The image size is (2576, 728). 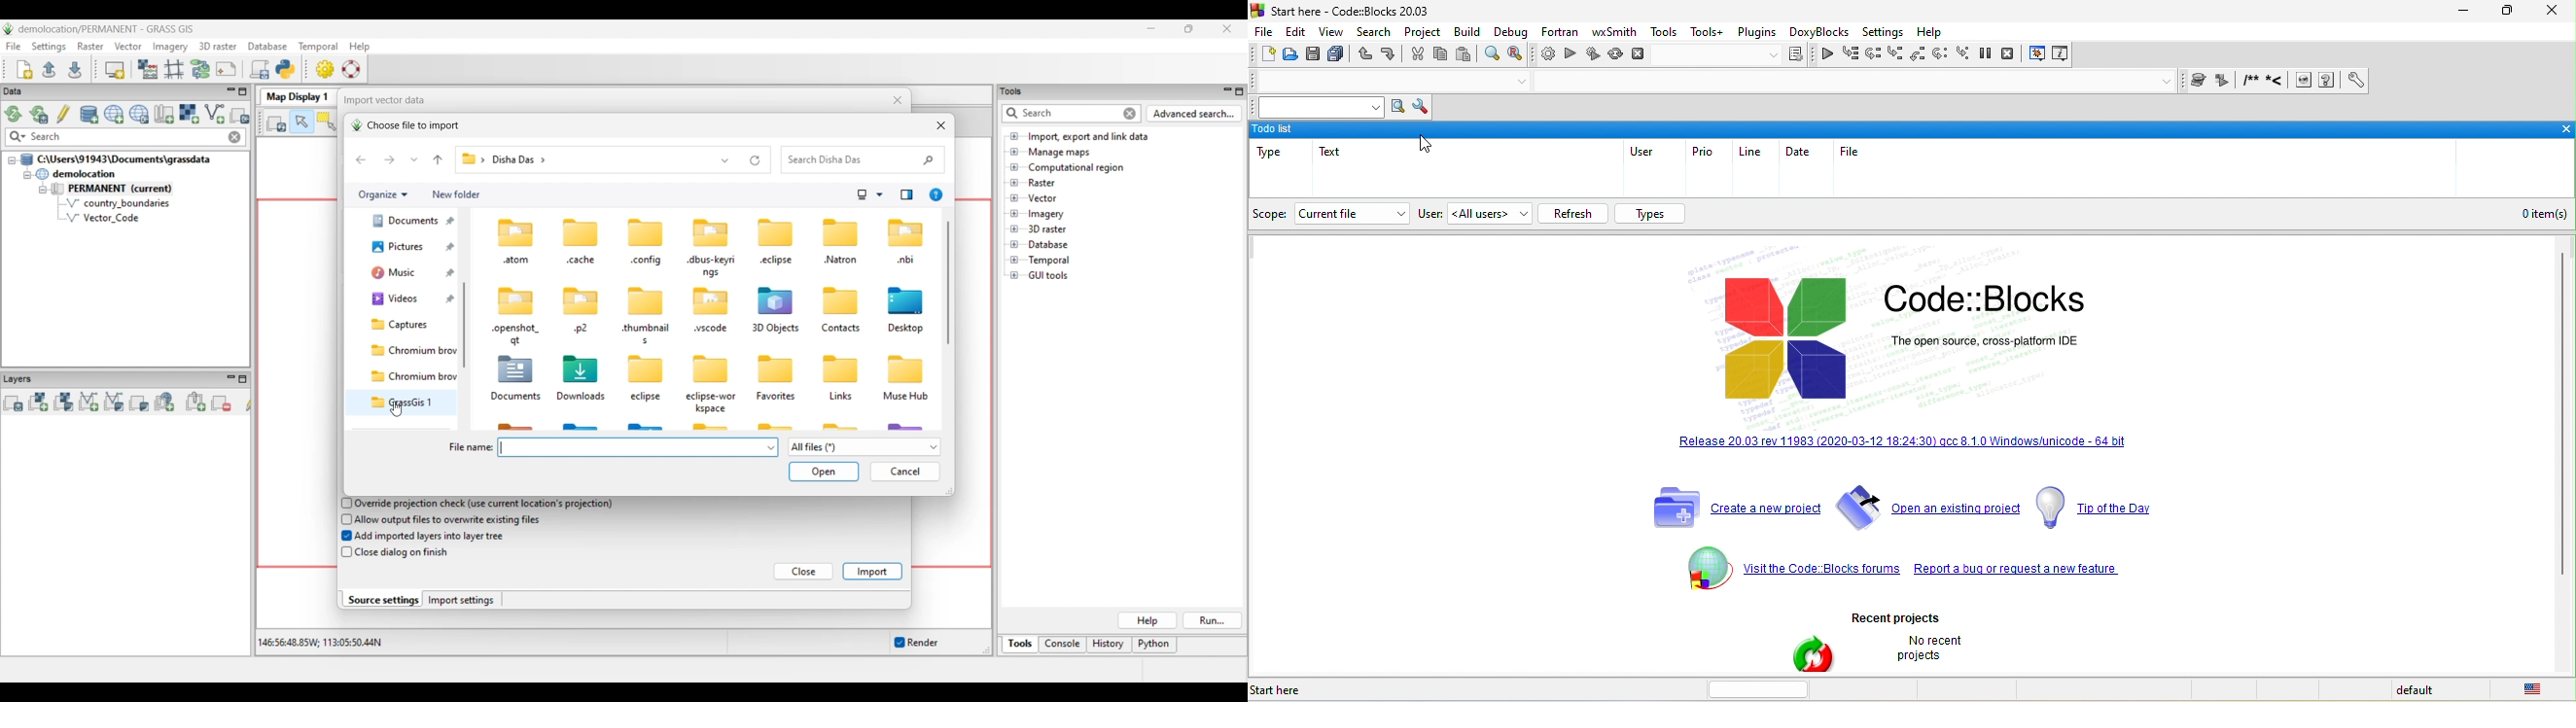 I want to click on visit the code ; blocks forums report a bug or request a new feature, so click(x=1912, y=456).